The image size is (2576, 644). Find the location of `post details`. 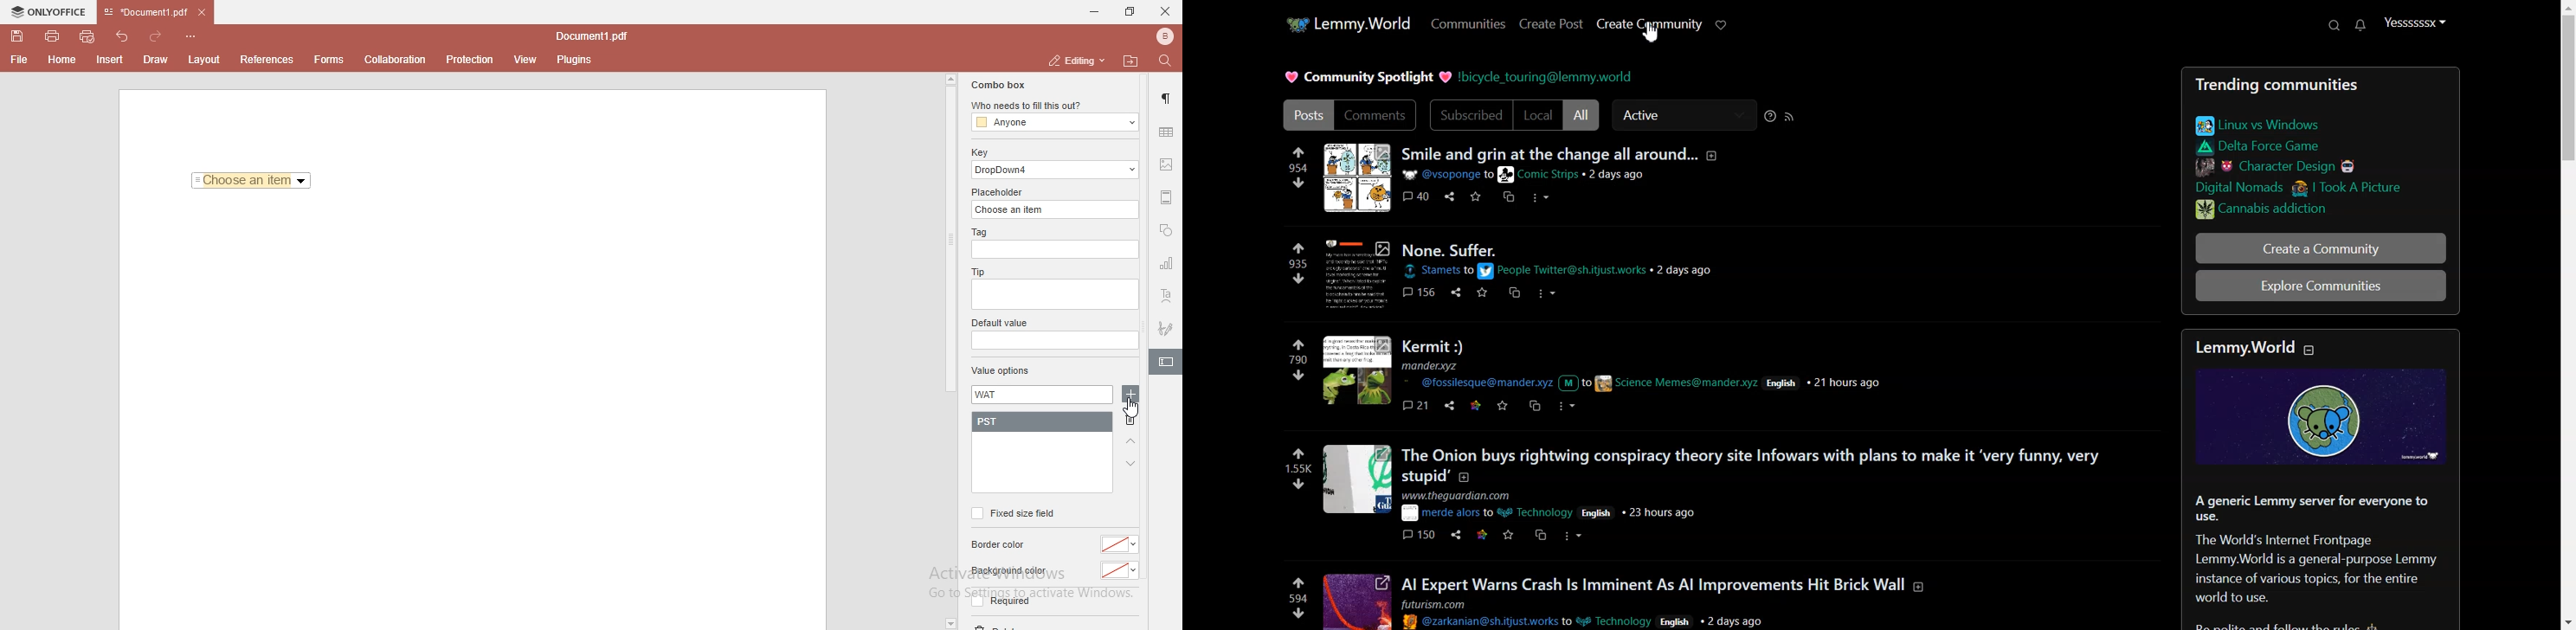

post details is located at coordinates (1654, 376).